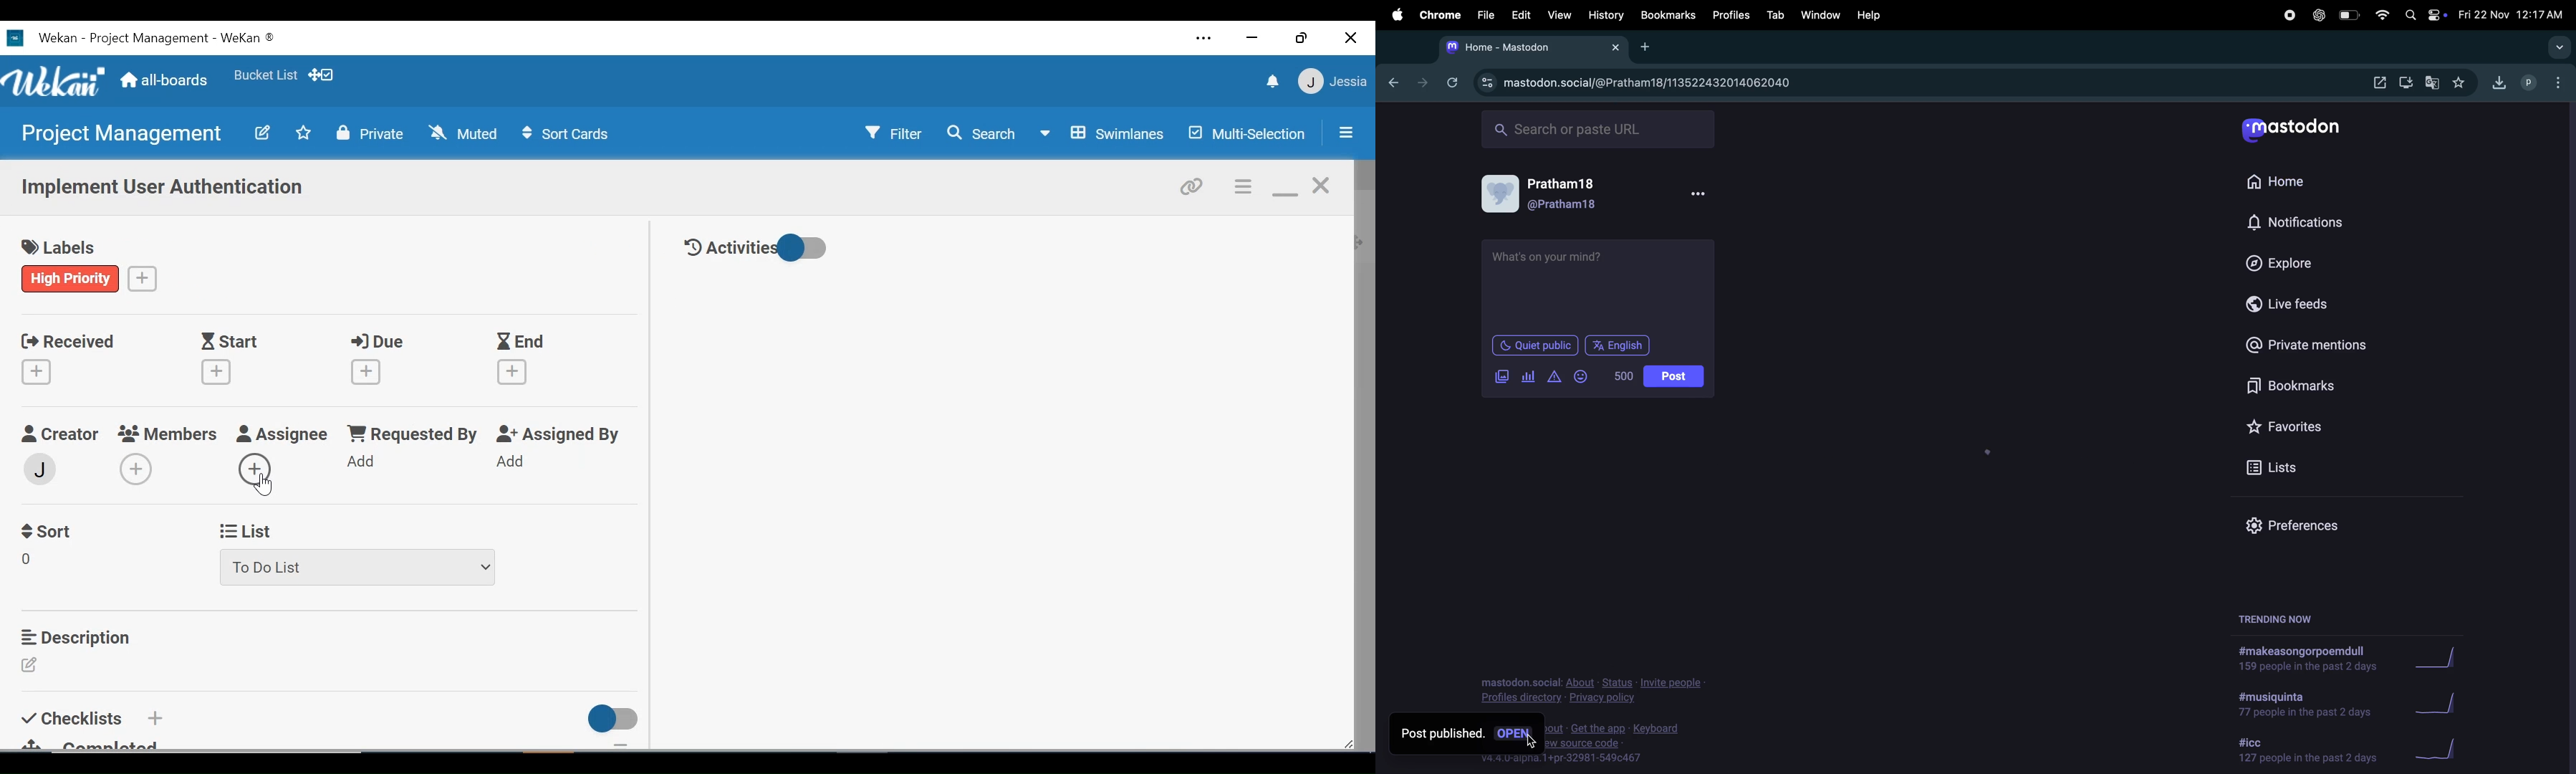 Image resolution: width=2576 pixels, height=784 pixels. Describe the element at coordinates (381, 342) in the screenshot. I see `Due Date` at that location.